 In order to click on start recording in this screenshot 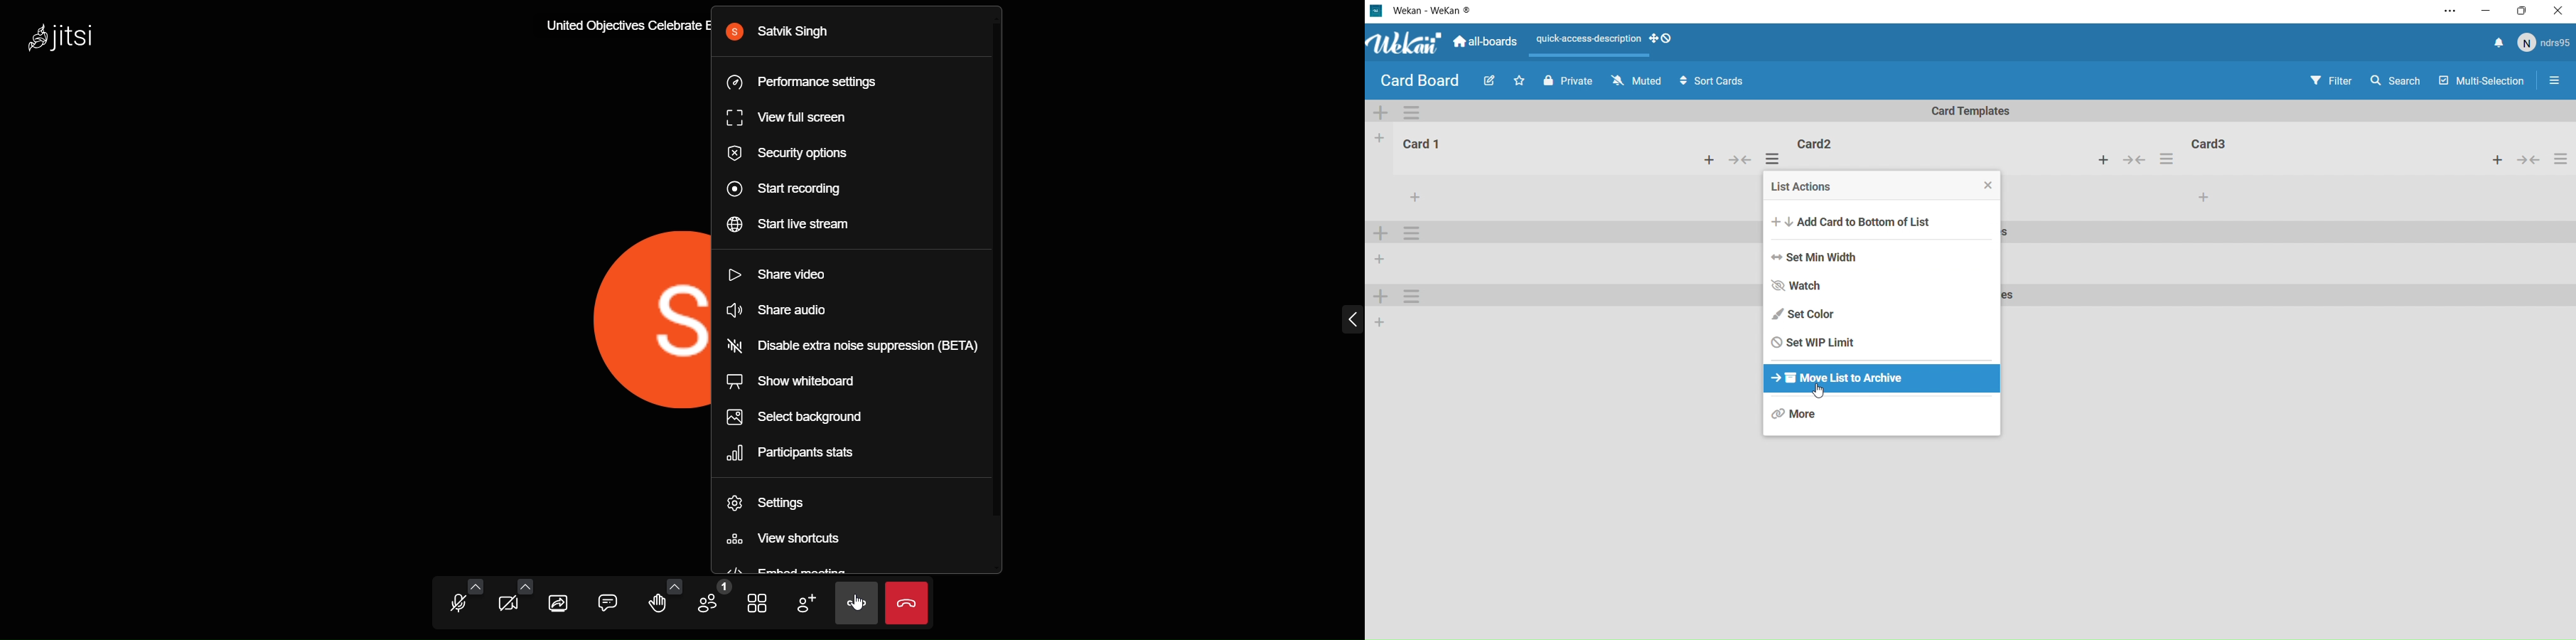, I will do `click(793, 190)`.